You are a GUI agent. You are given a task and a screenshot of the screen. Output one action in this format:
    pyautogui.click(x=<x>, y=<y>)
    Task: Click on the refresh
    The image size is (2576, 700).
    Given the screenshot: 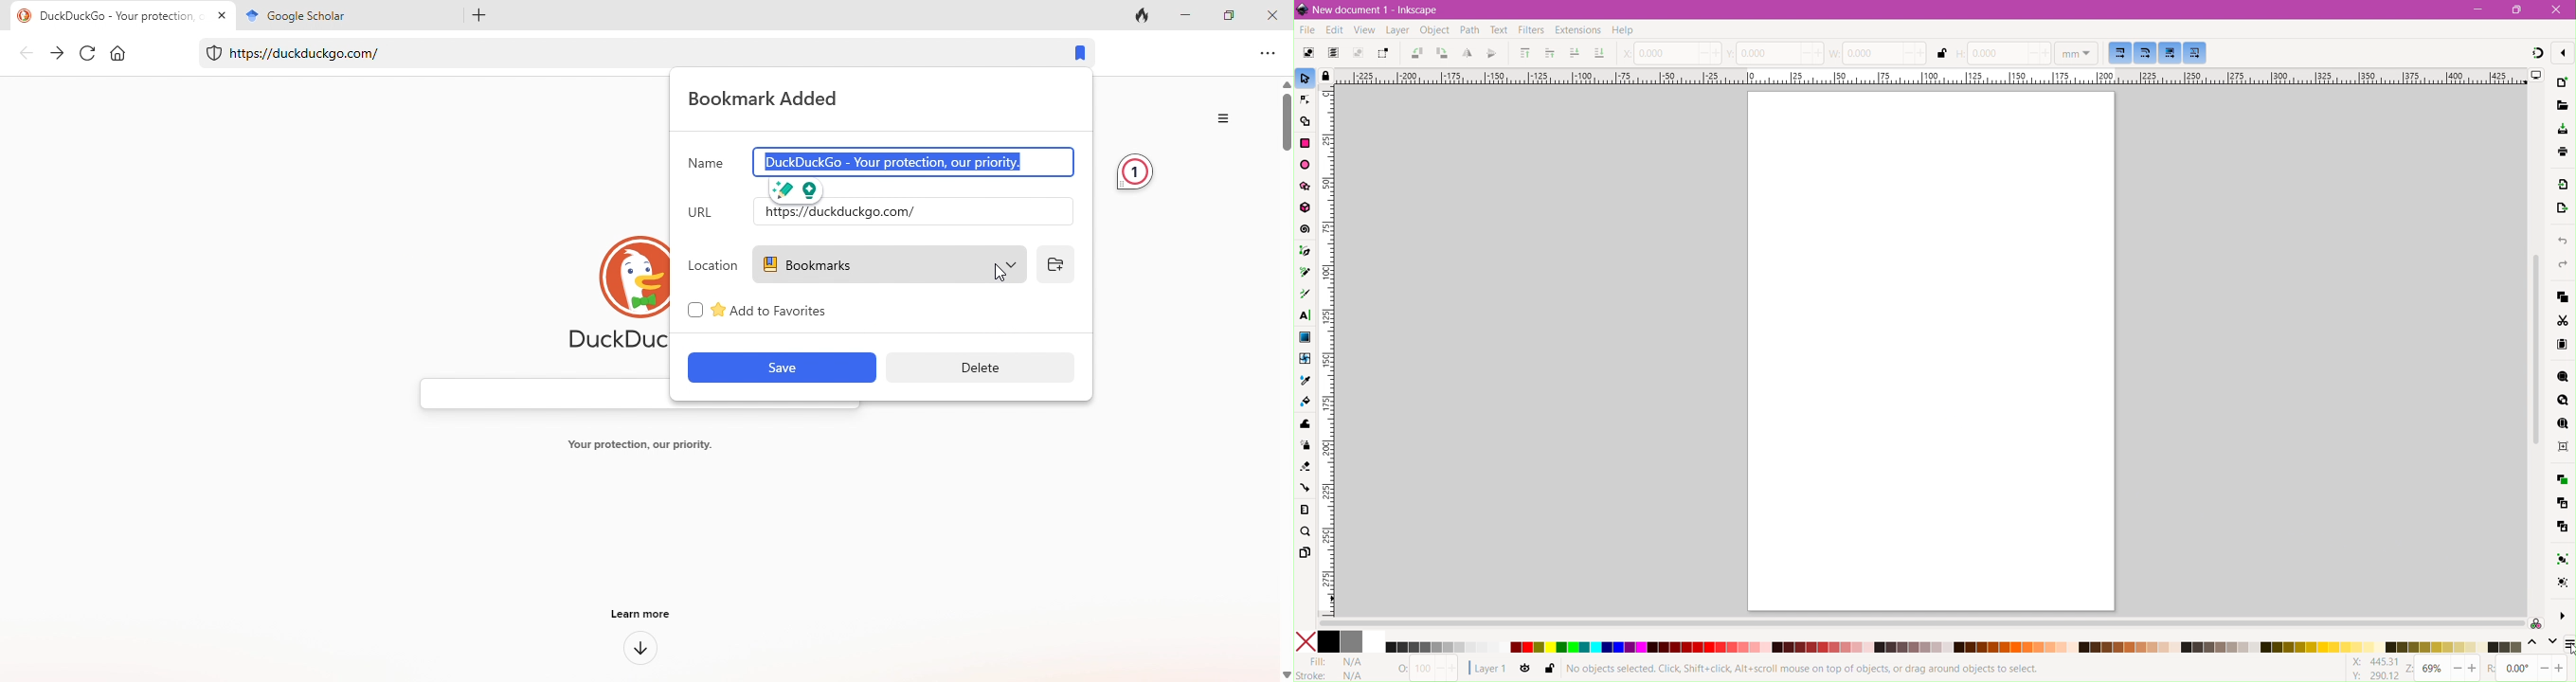 What is the action you would take?
    pyautogui.click(x=89, y=54)
    